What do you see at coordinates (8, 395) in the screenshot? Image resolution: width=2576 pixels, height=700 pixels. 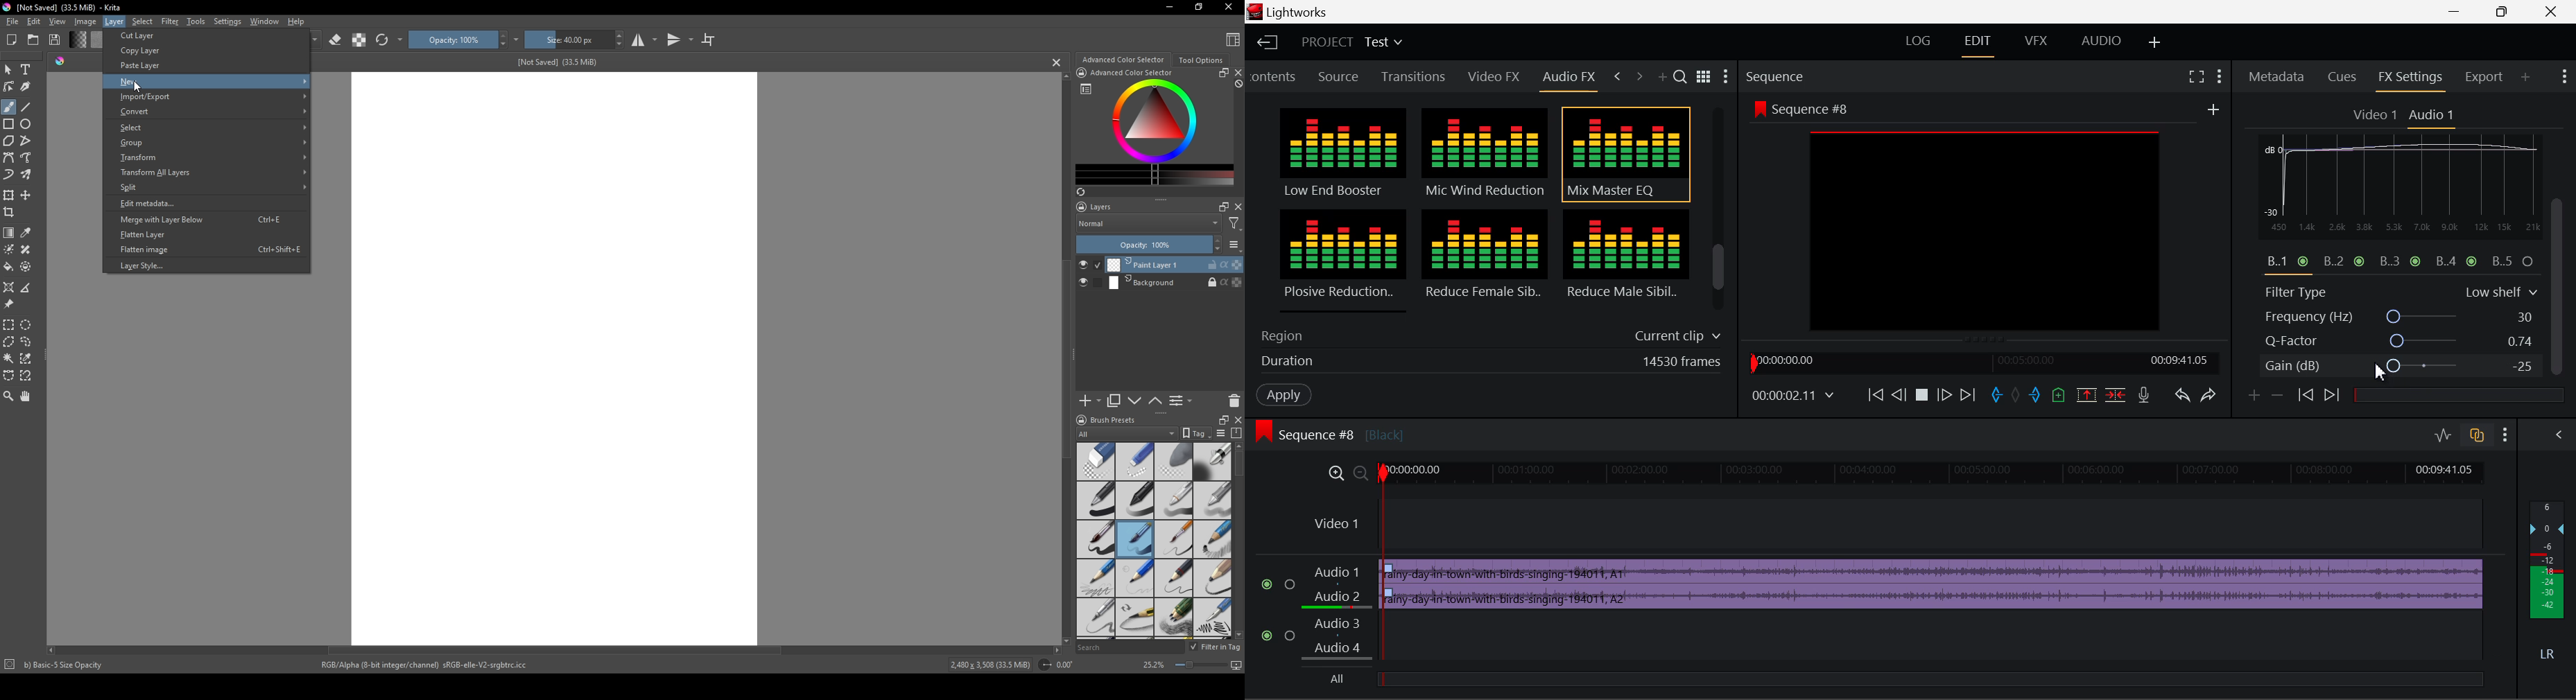 I see `zoom` at bounding box center [8, 395].